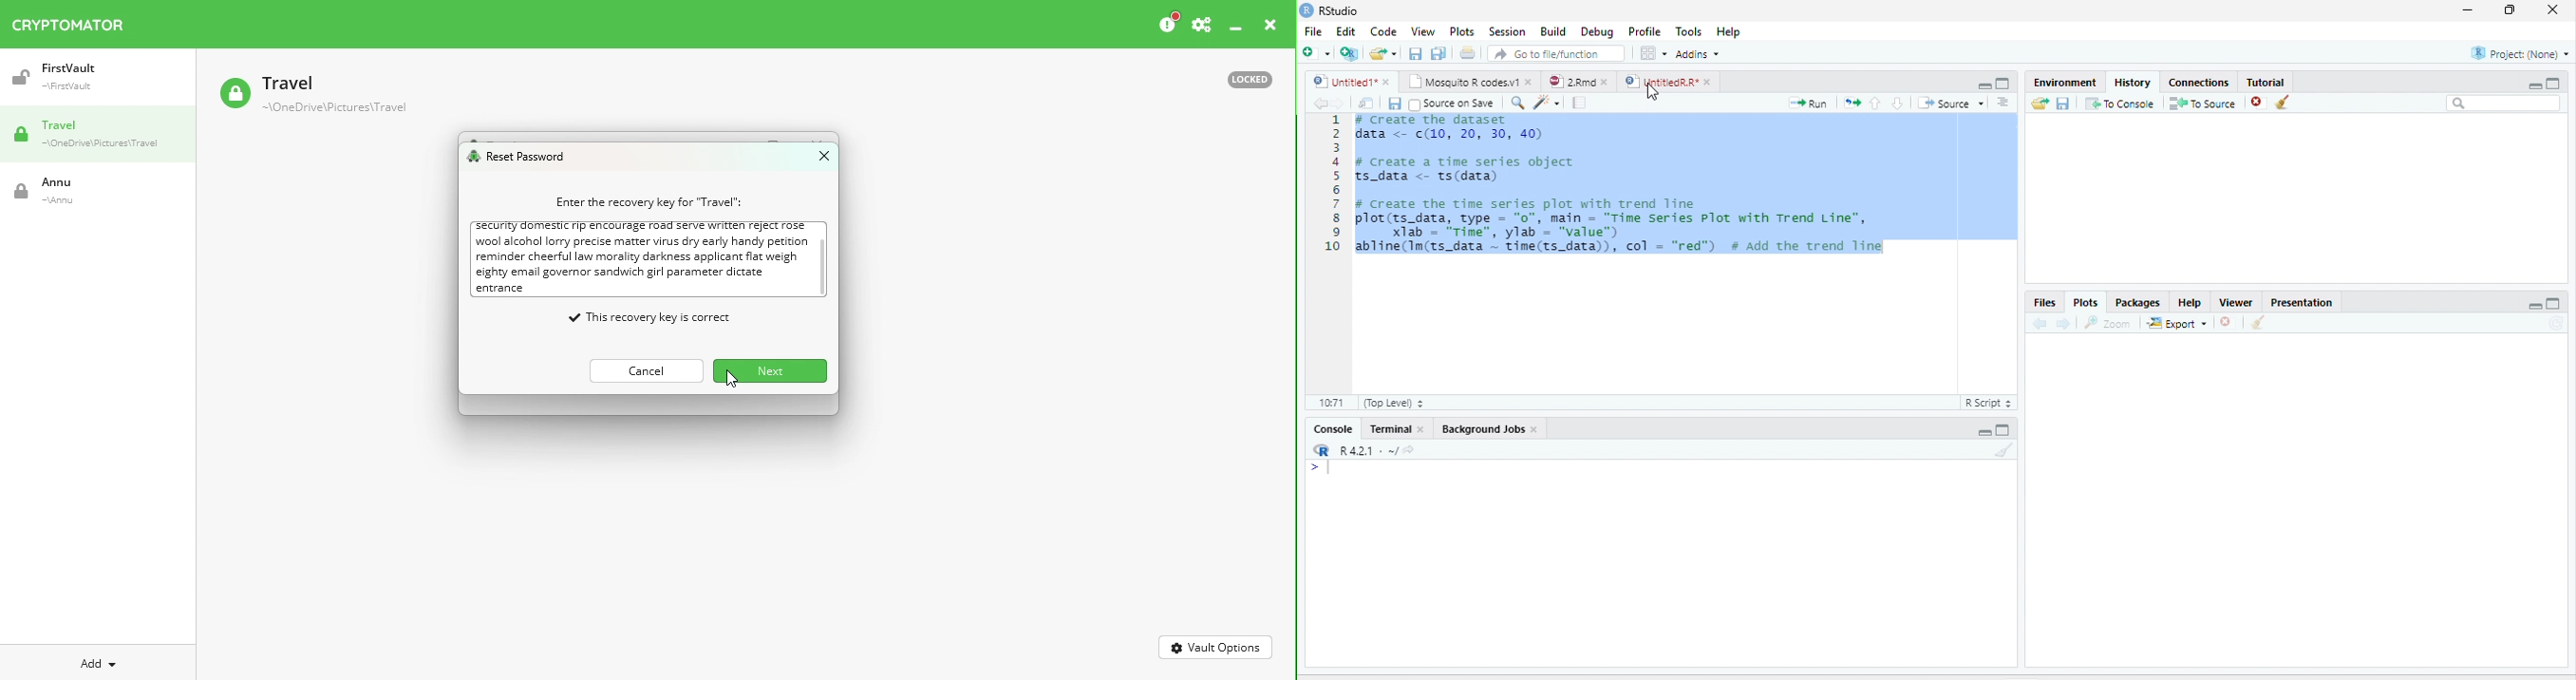 This screenshot has width=2576, height=700. Describe the element at coordinates (2177, 323) in the screenshot. I see `Export` at that location.